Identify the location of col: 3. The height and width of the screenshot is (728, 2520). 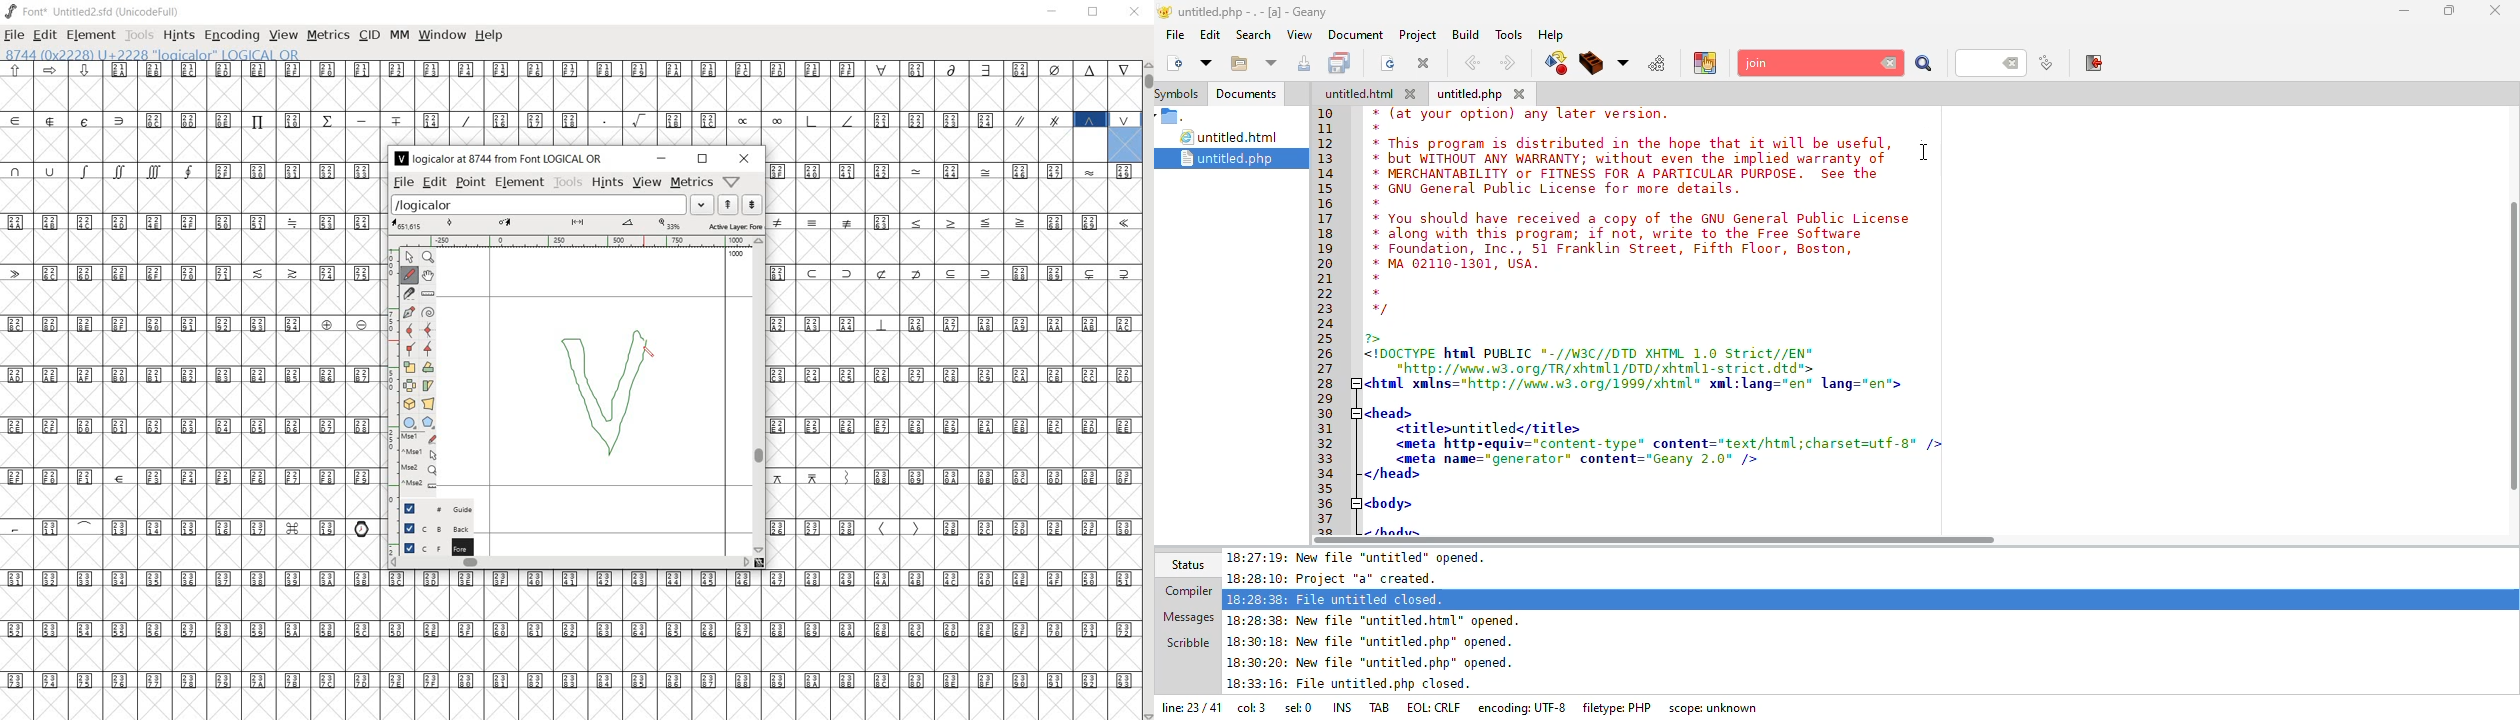
(1251, 710).